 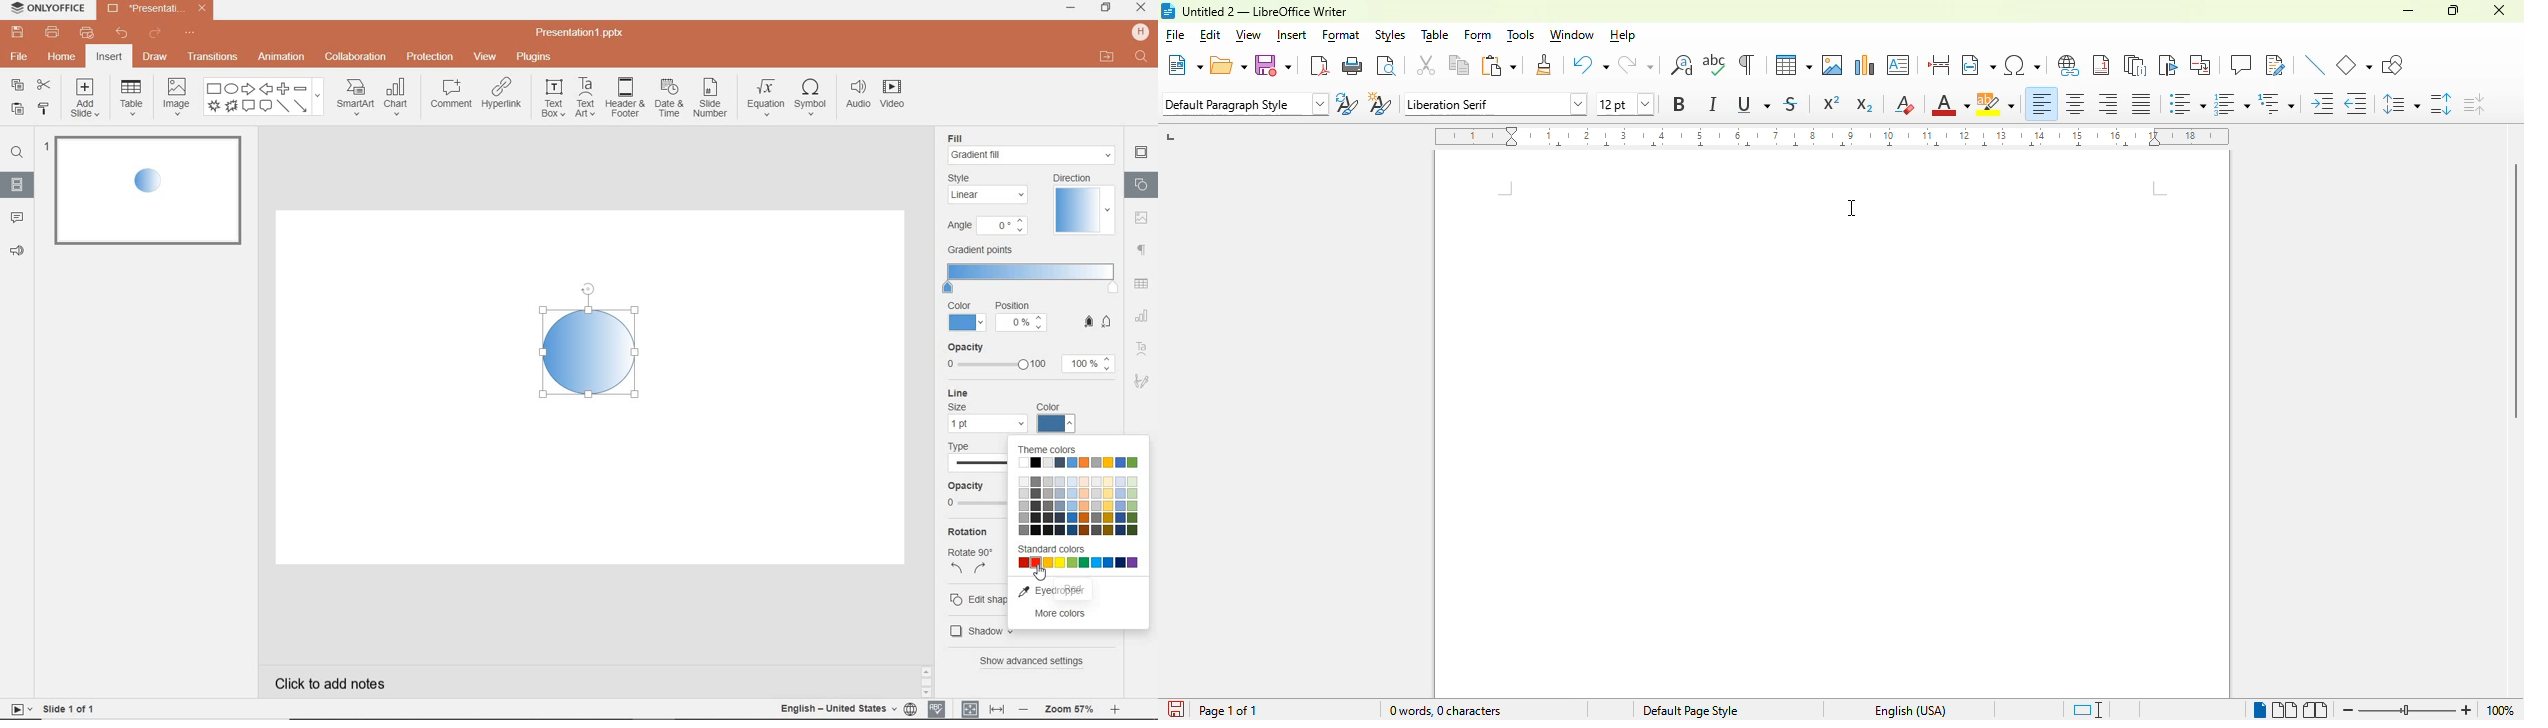 What do you see at coordinates (1865, 104) in the screenshot?
I see `subscript` at bounding box center [1865, 104].